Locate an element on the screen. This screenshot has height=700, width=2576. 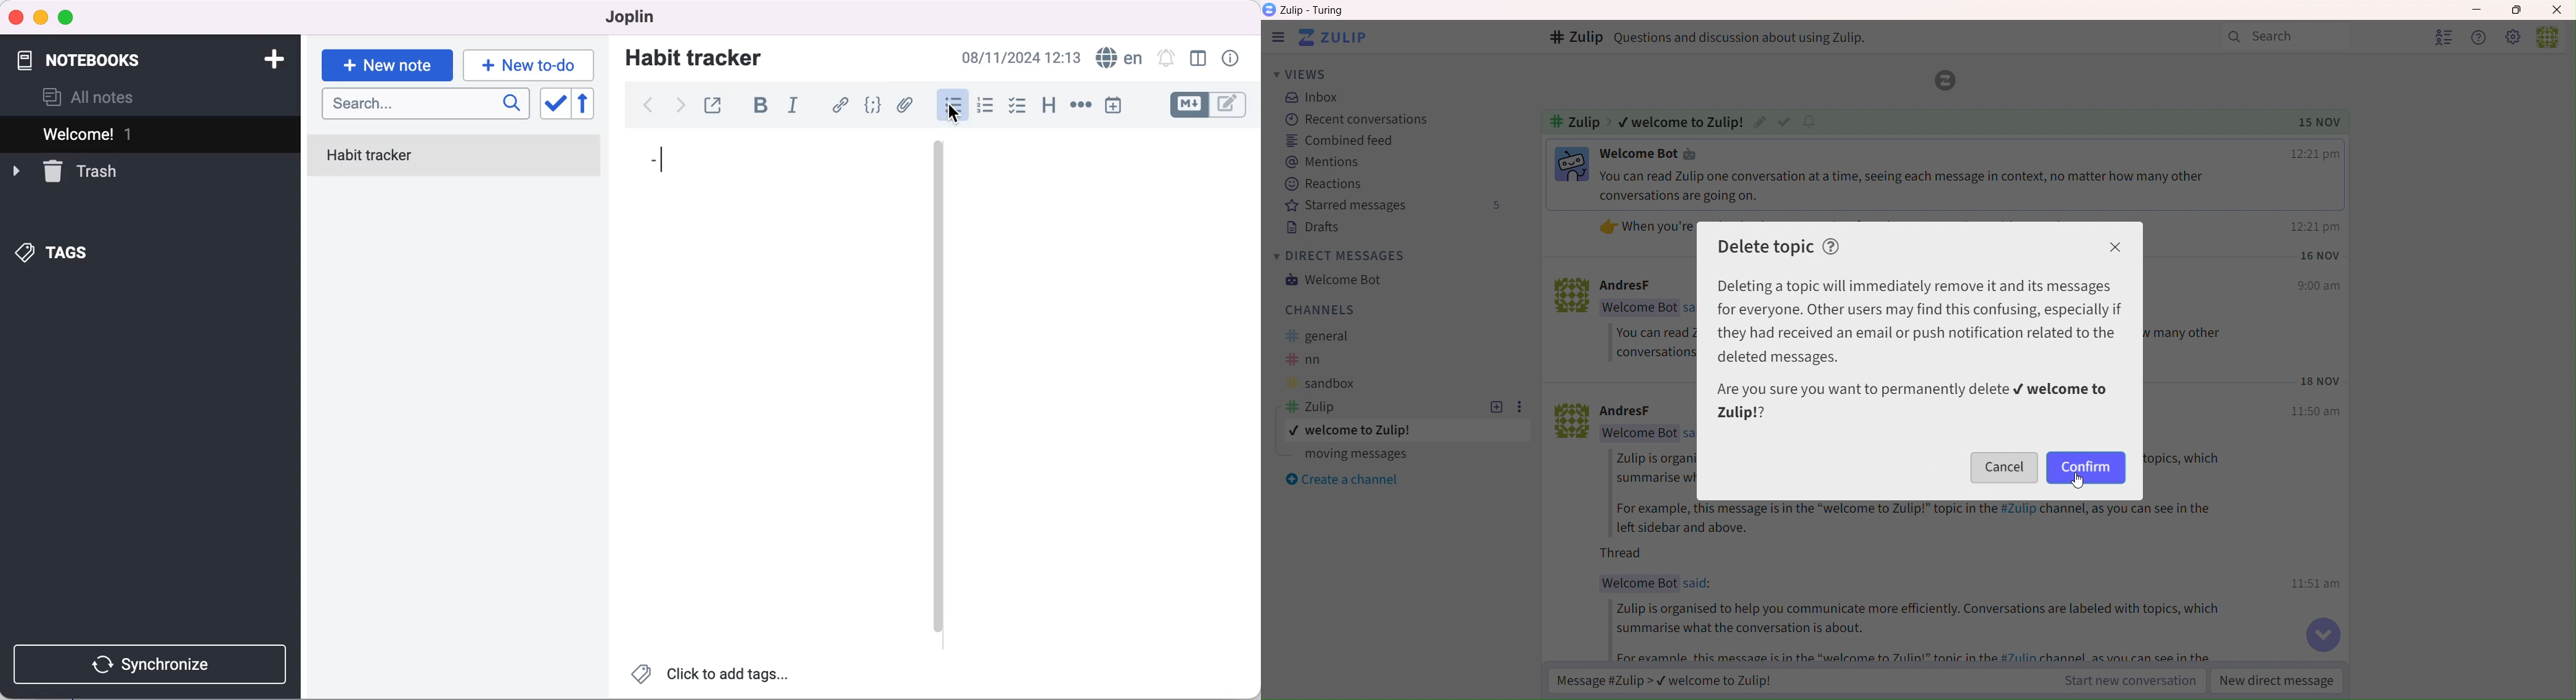
08/11/2024 12:13 is located at coordinates (1018, 57).